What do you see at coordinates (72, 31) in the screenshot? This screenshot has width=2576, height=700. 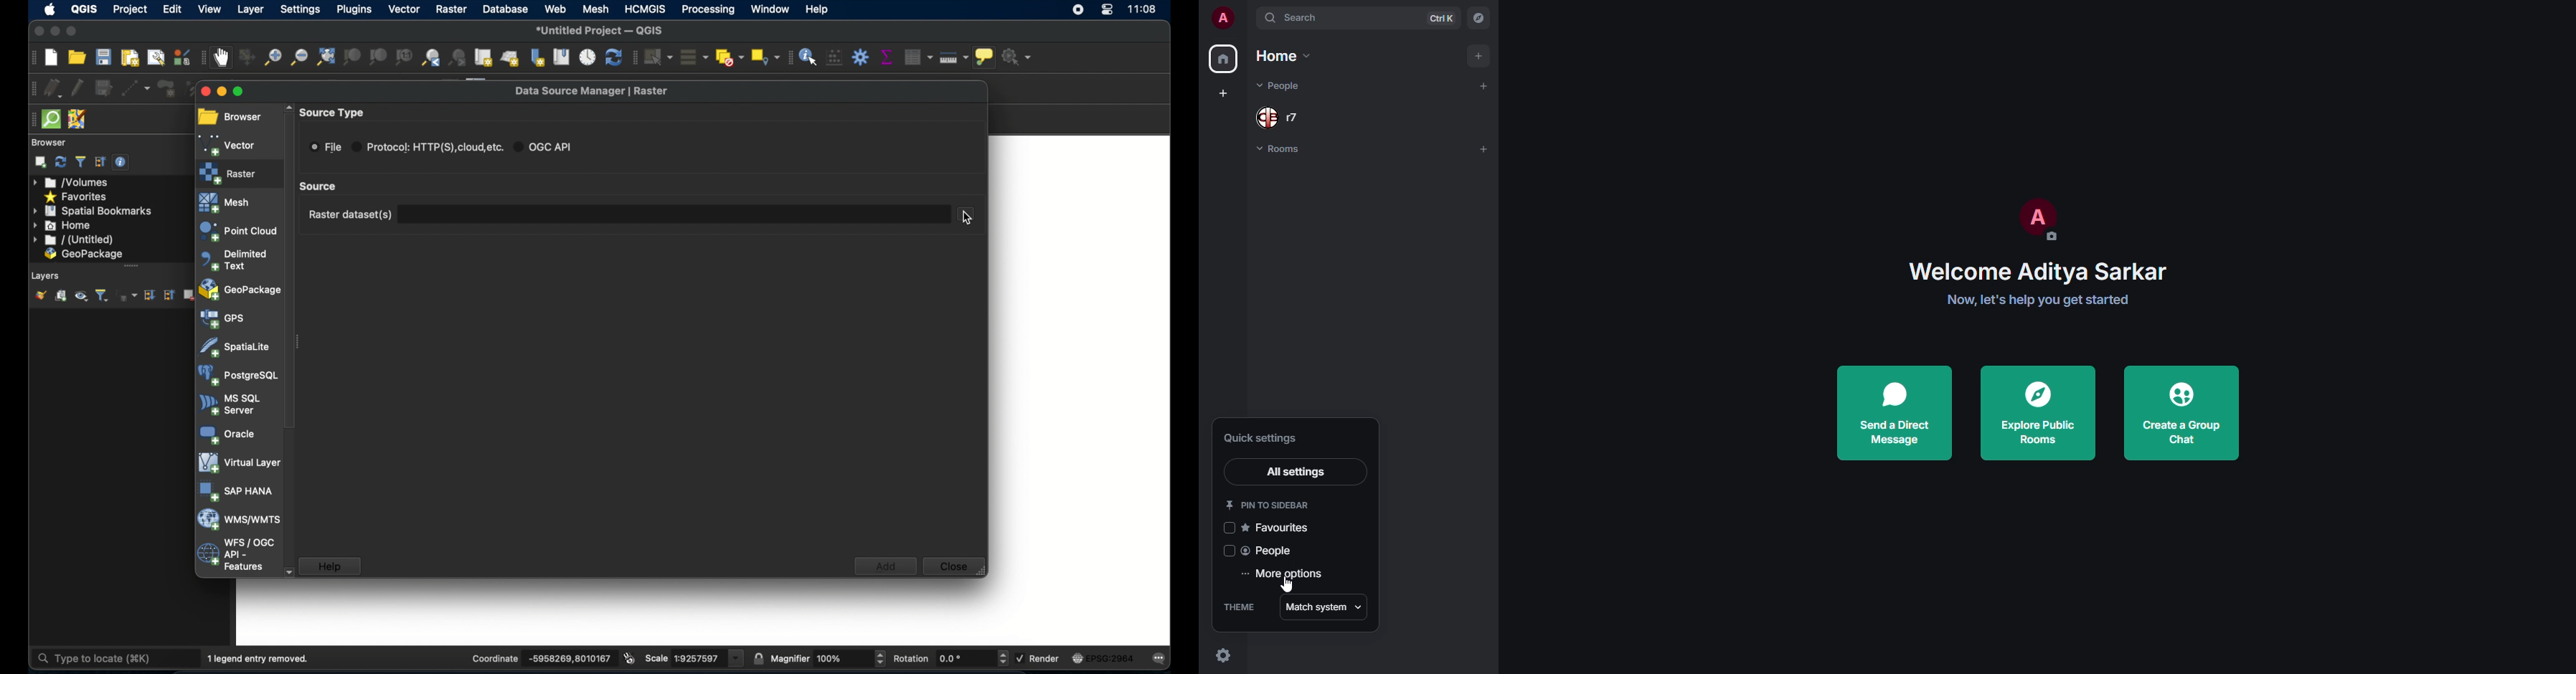 I see `maximize` at bounding box center [72, 31].